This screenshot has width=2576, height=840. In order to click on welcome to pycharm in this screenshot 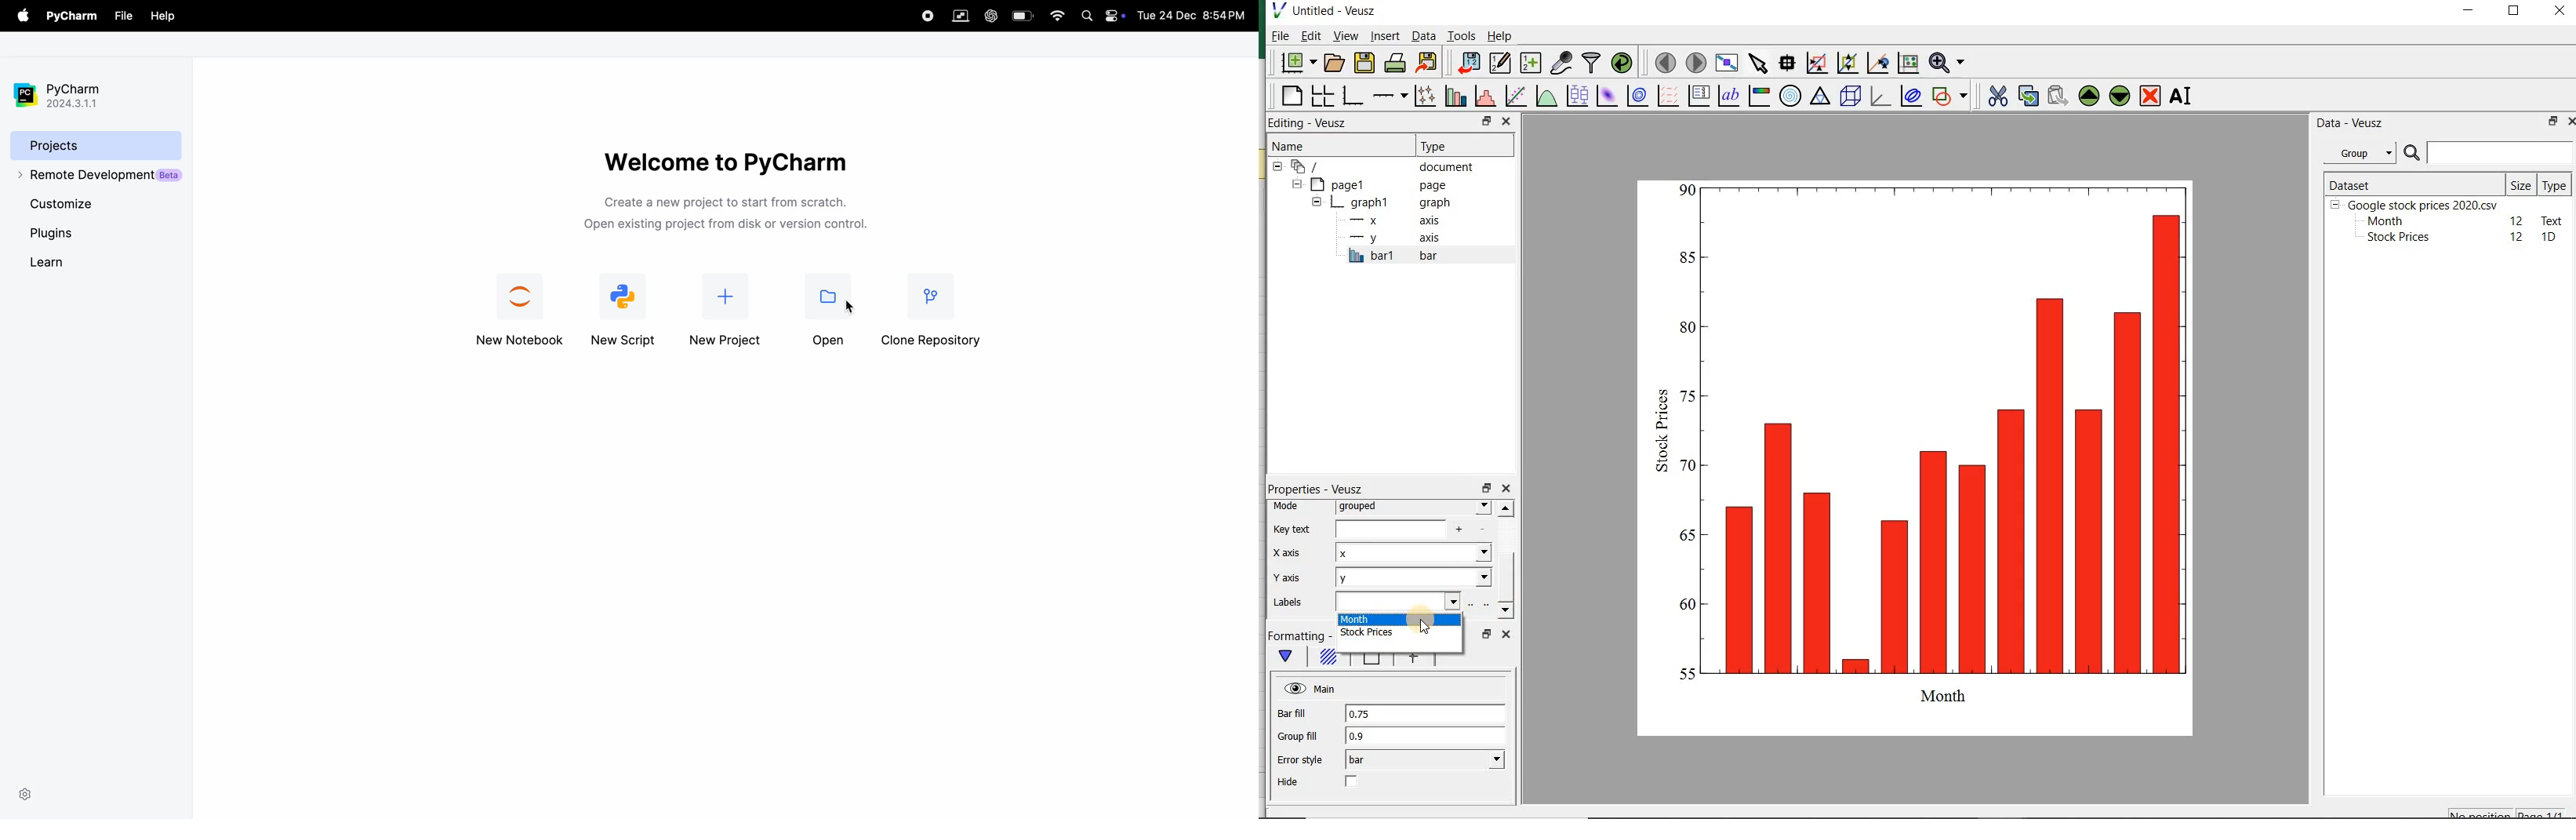, I will do `click(726, 161)`.